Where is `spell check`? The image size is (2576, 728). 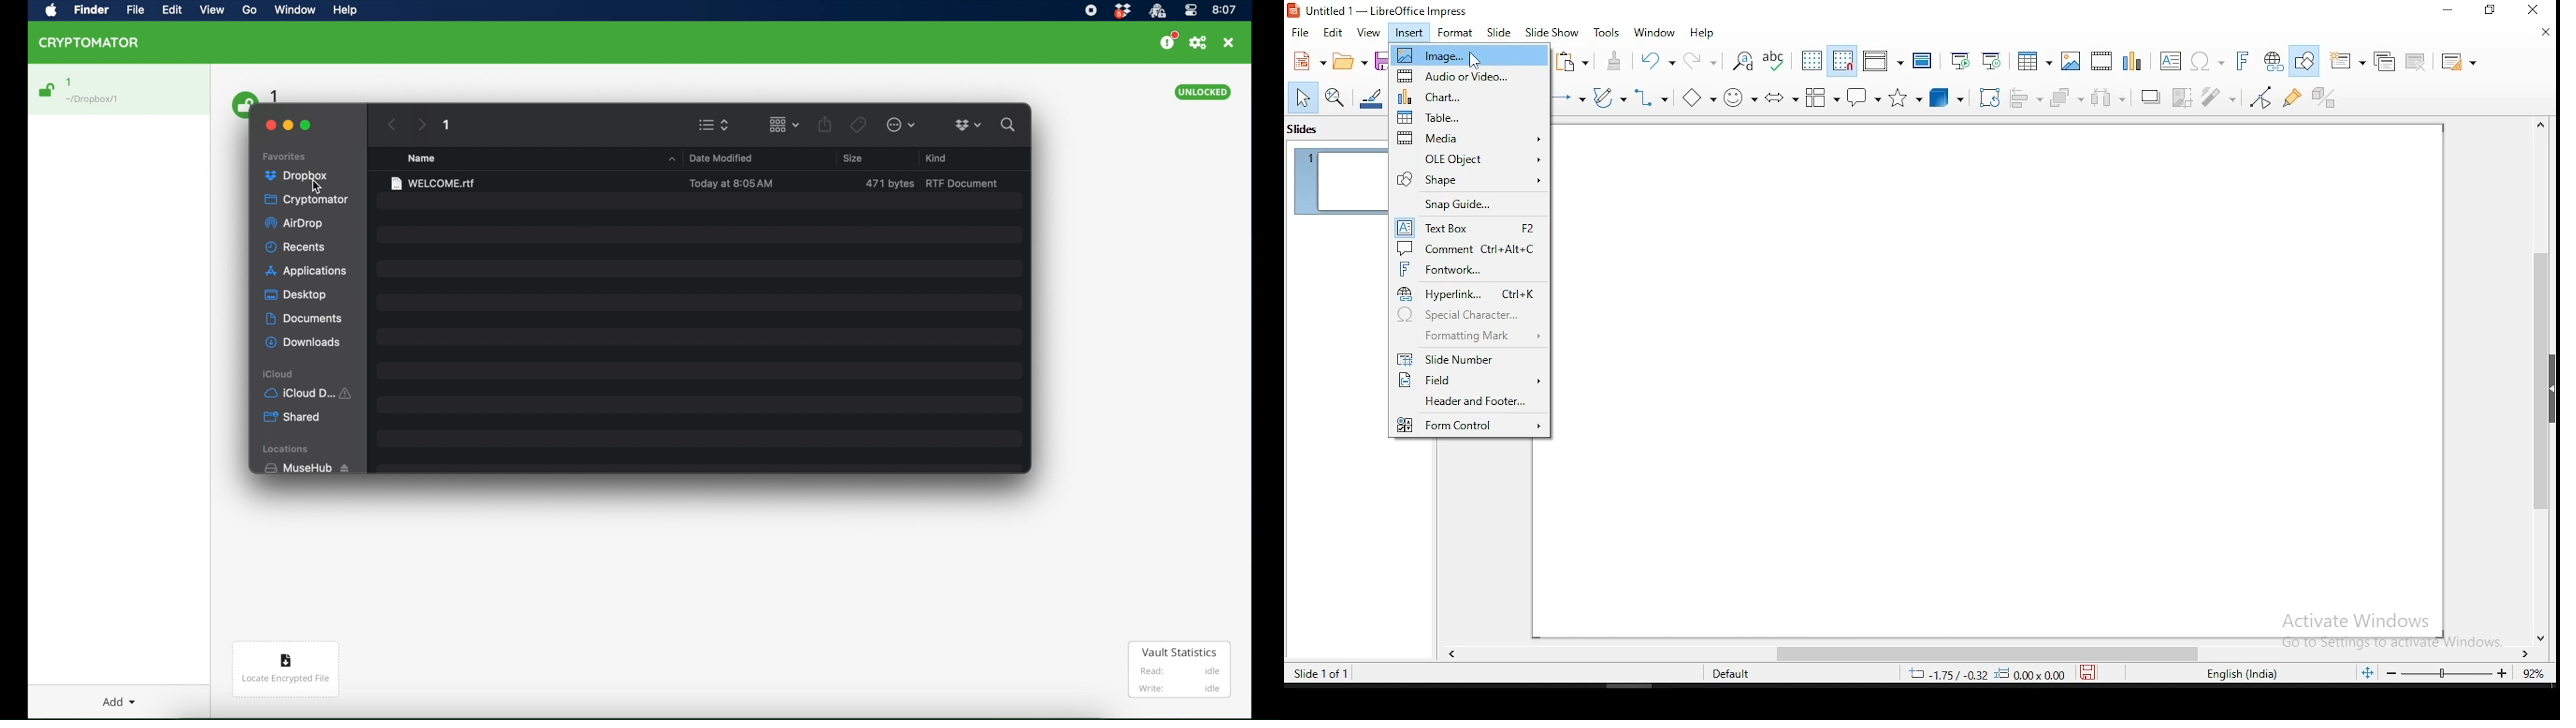 spell check is located at coordinates (1776, 58).